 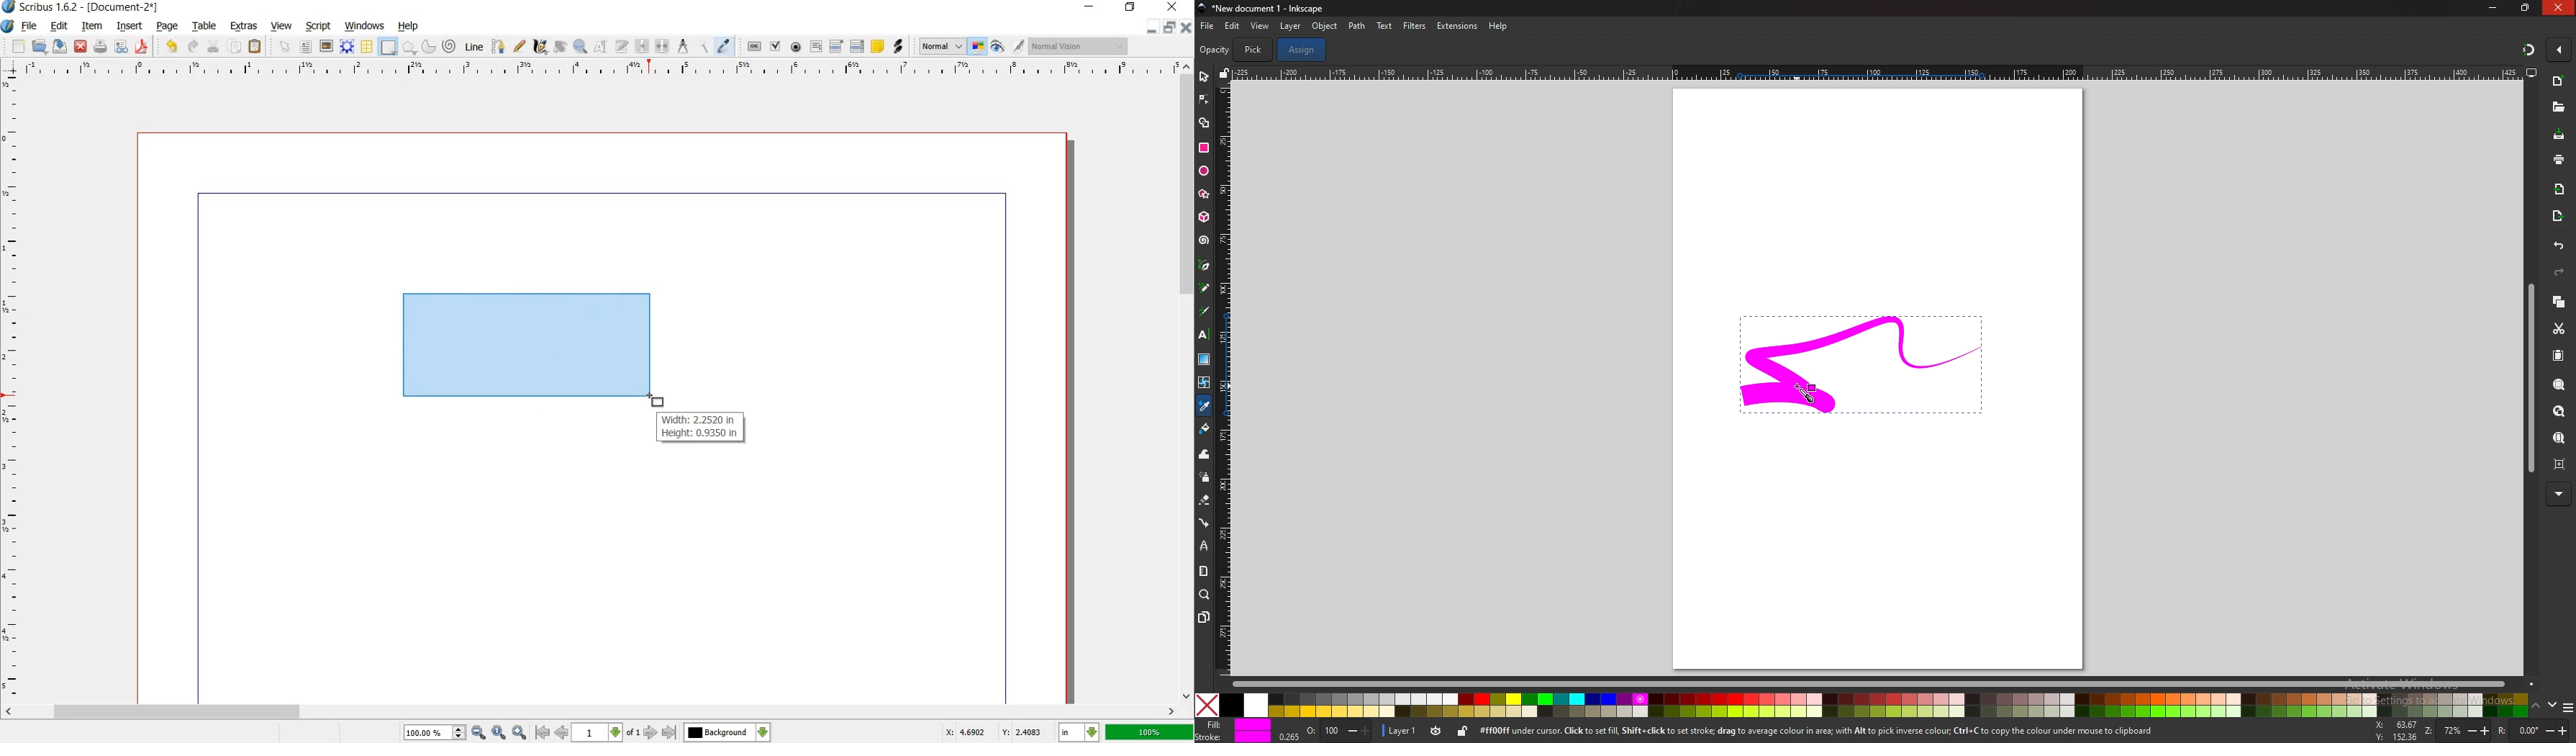 I want to click on pages, so click(x=1204, y=617).